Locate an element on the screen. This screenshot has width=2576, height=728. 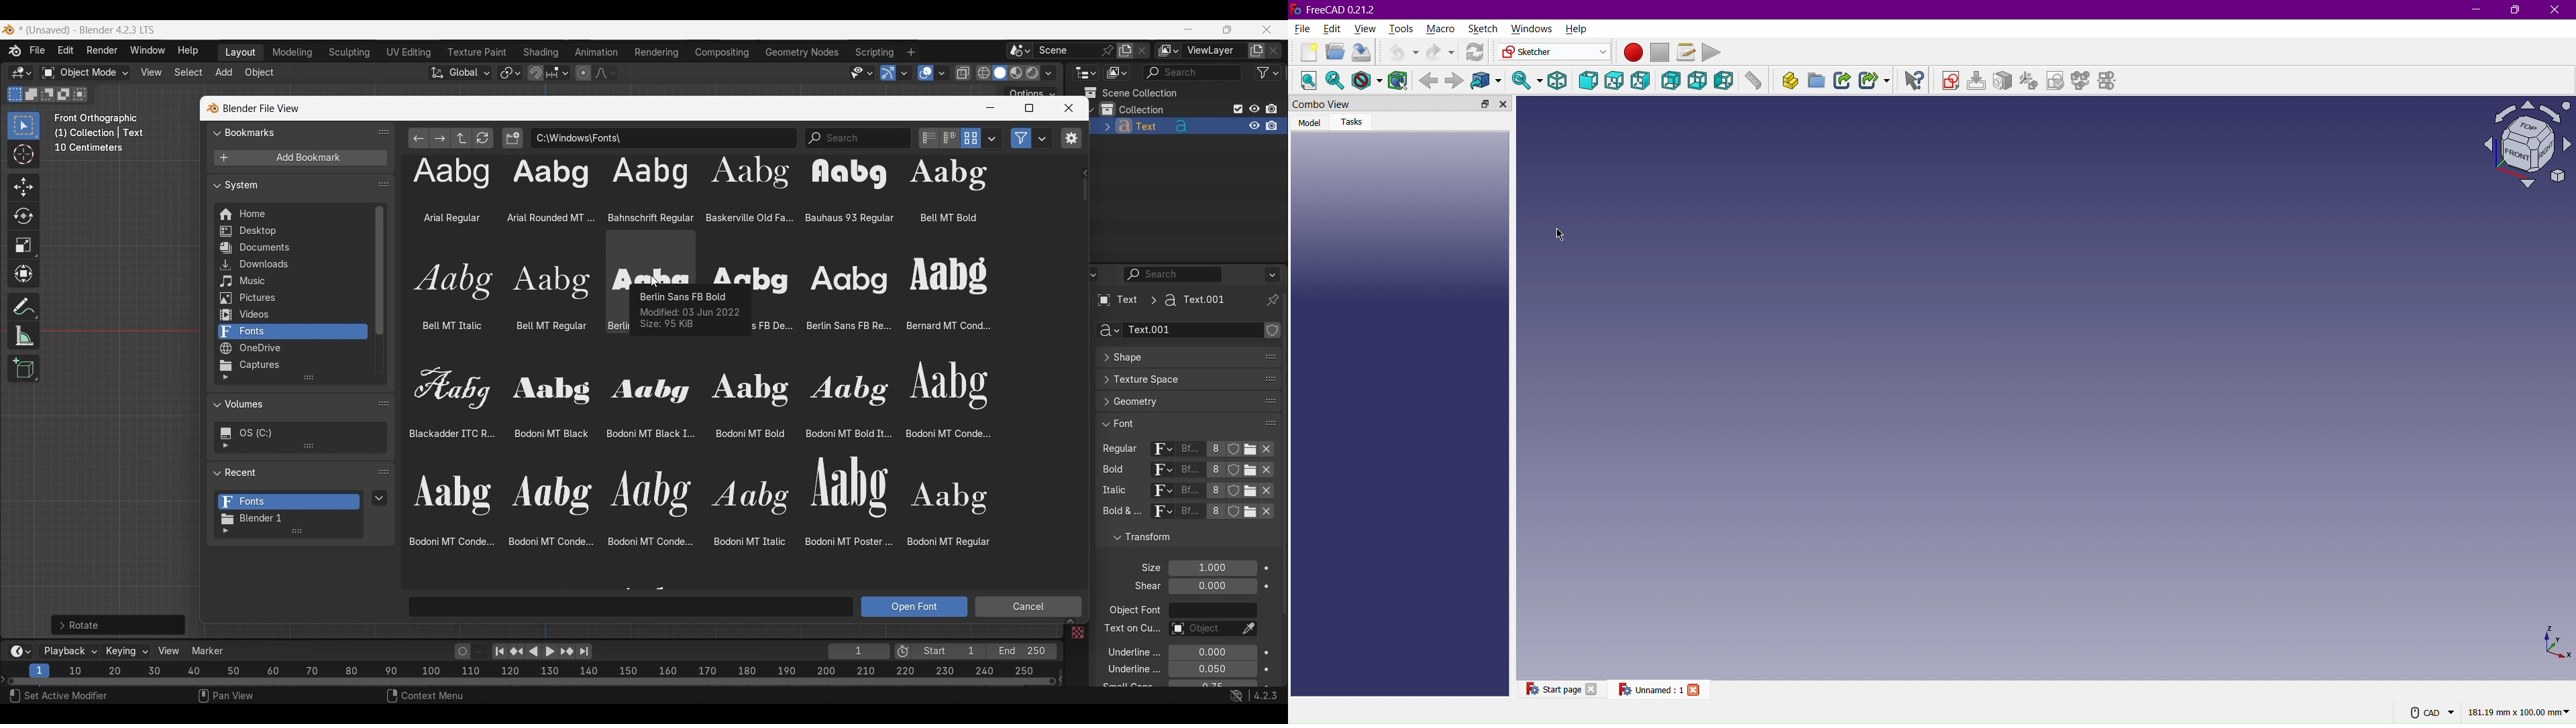
Selected font highlighted is located at coordinates (651, 257).